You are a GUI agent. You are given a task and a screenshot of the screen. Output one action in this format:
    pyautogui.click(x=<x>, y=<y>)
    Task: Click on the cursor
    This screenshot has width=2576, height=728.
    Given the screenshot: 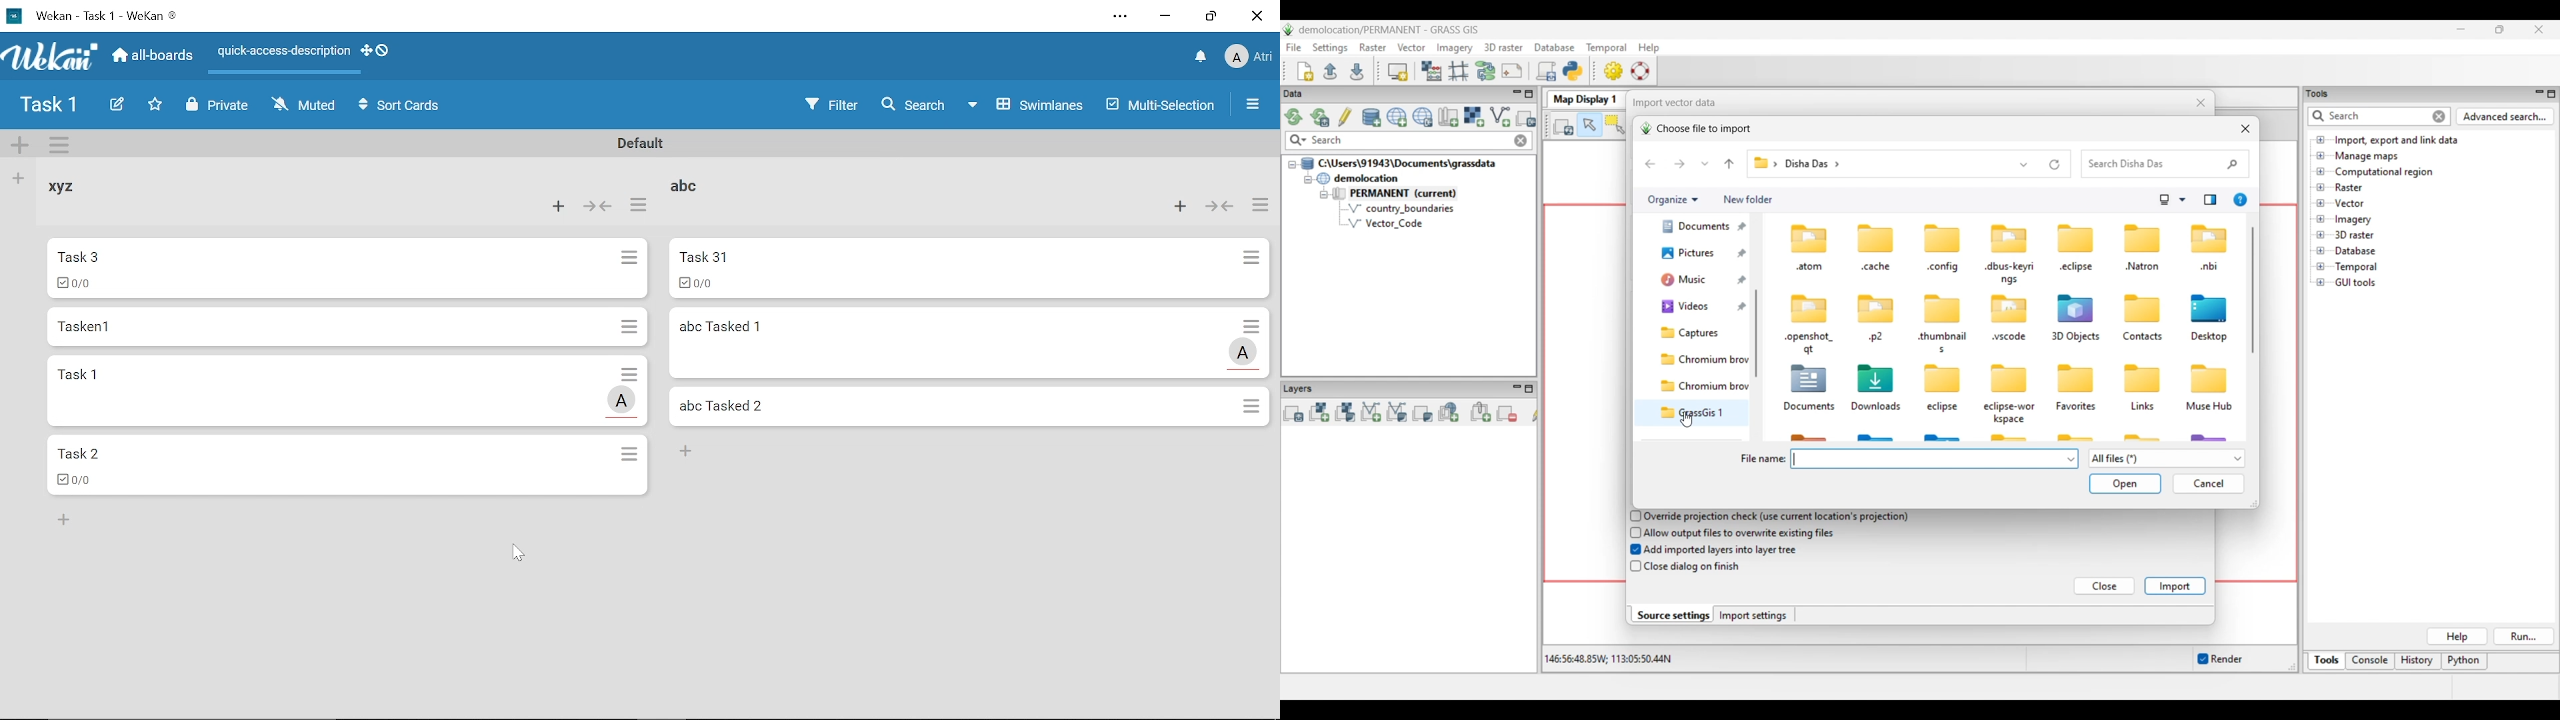 What is the action you would take?
    pyautogui.click(x=527, y=559)
    